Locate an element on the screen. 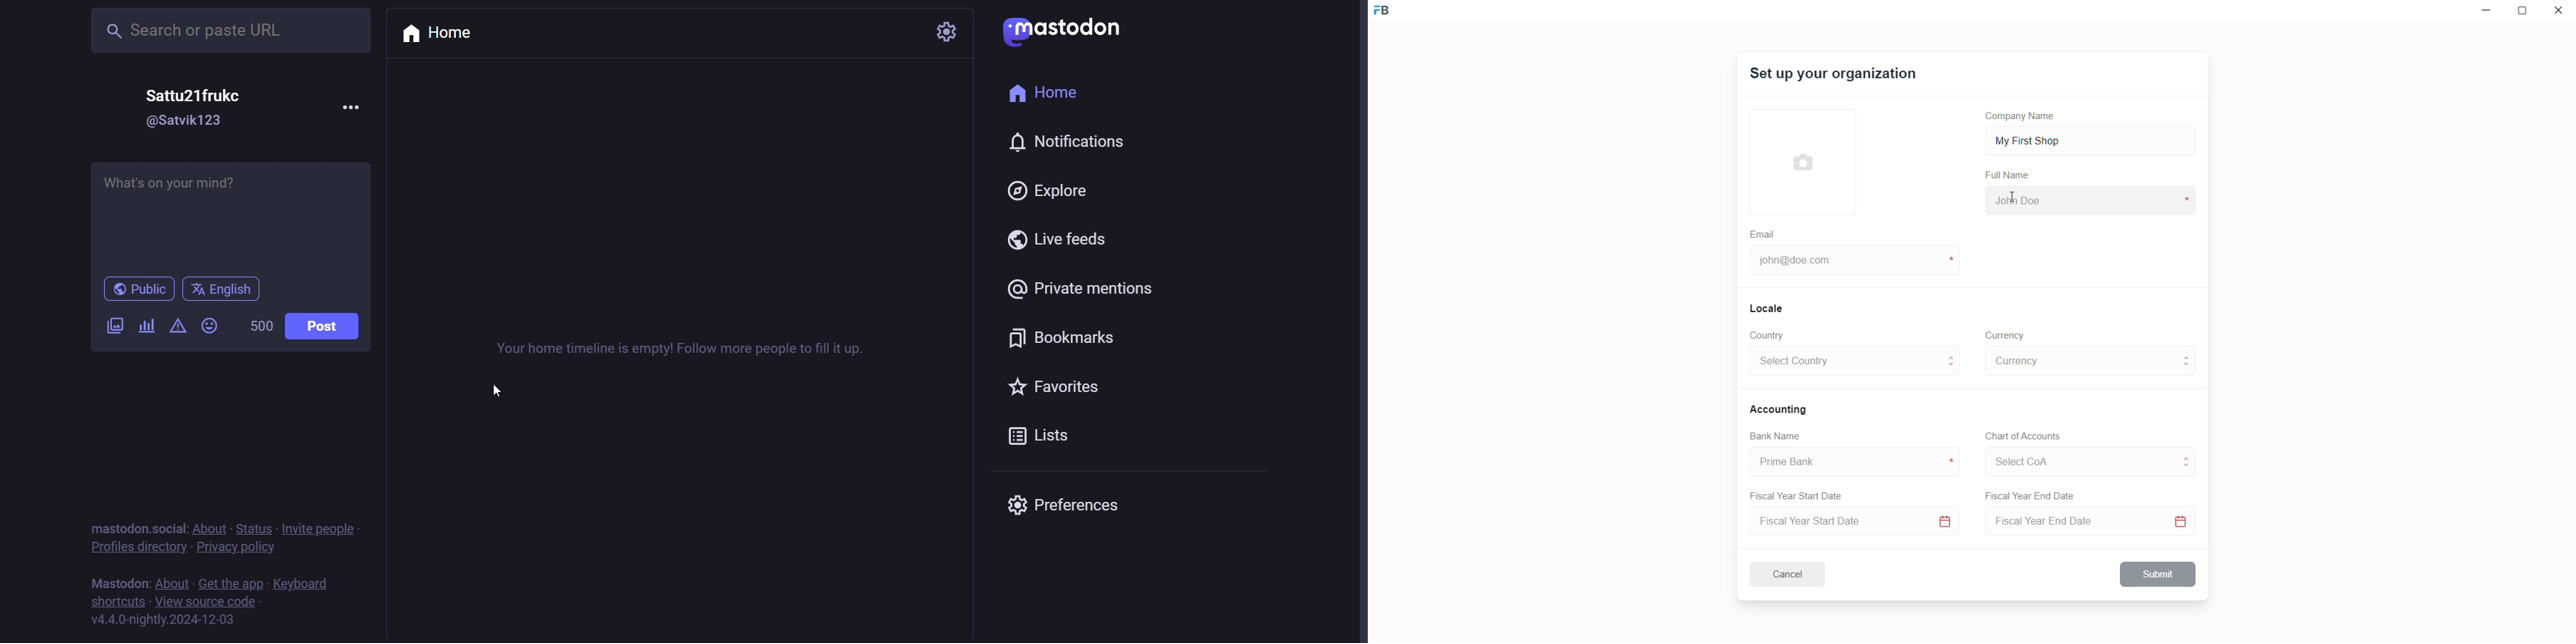 The image size is (2576, 644). home is located at coordinates (1045, 96).